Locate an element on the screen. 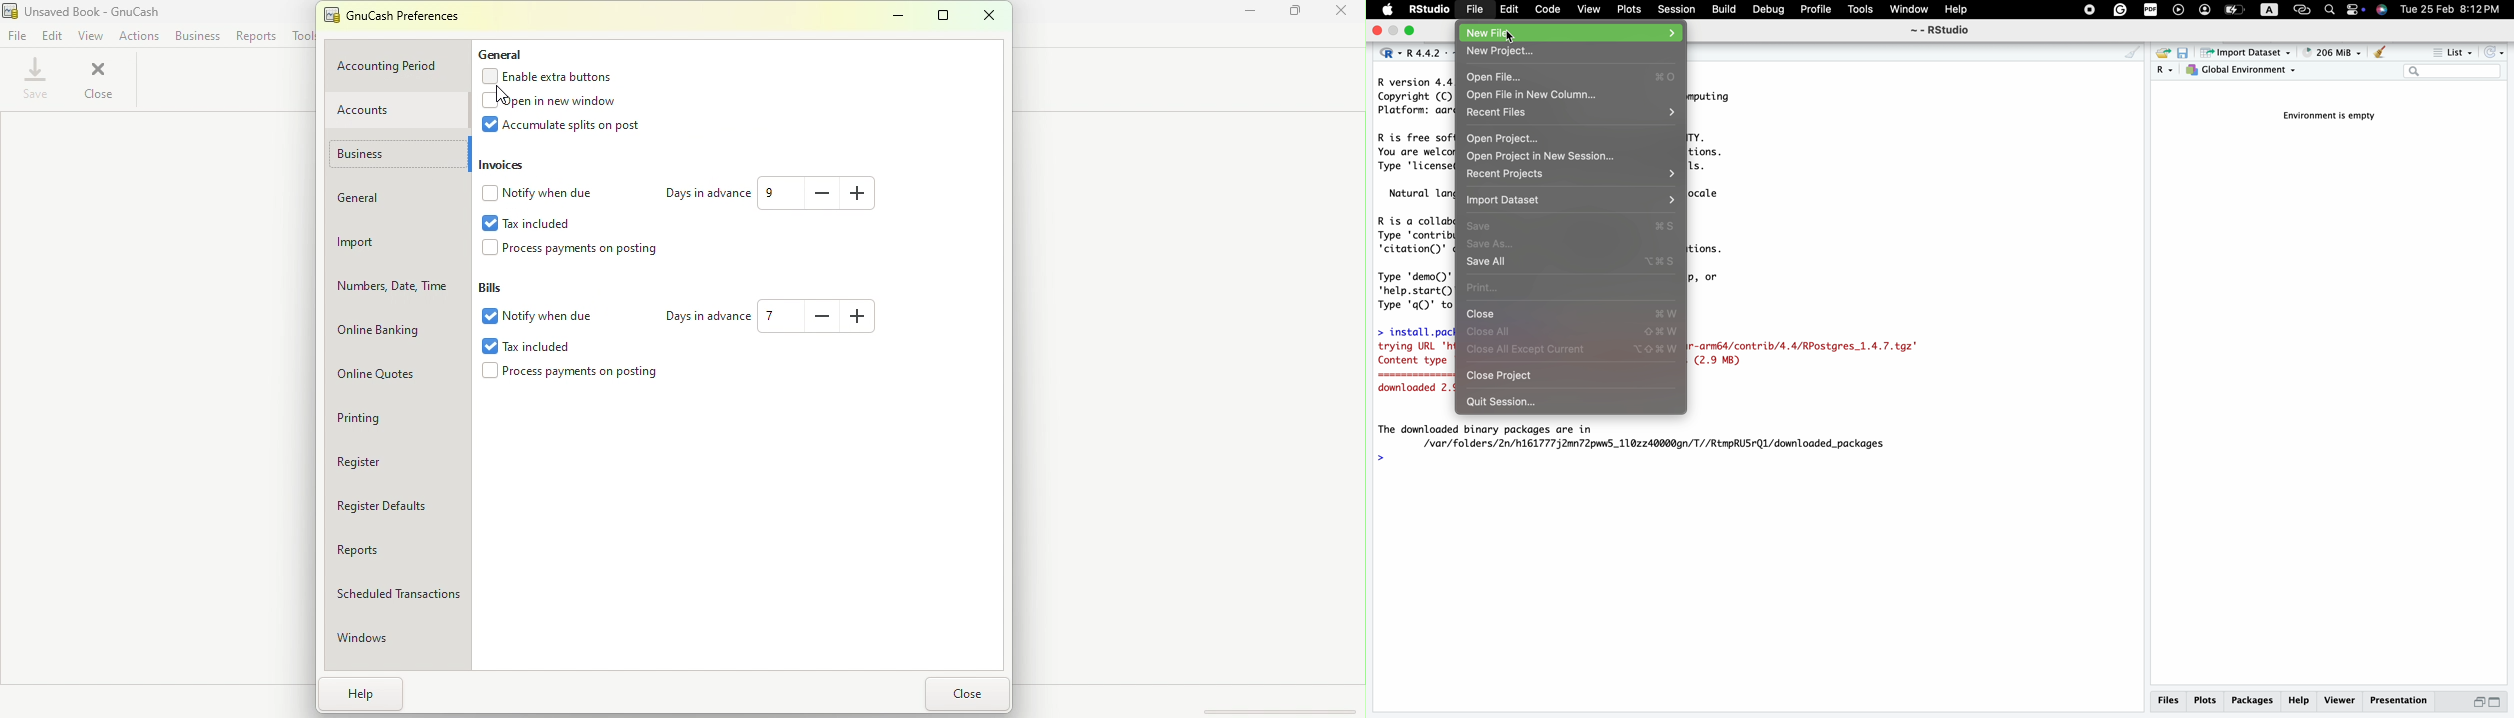 This screenshot has height=728, width=2520. A is located at coordinates (2271, 10).